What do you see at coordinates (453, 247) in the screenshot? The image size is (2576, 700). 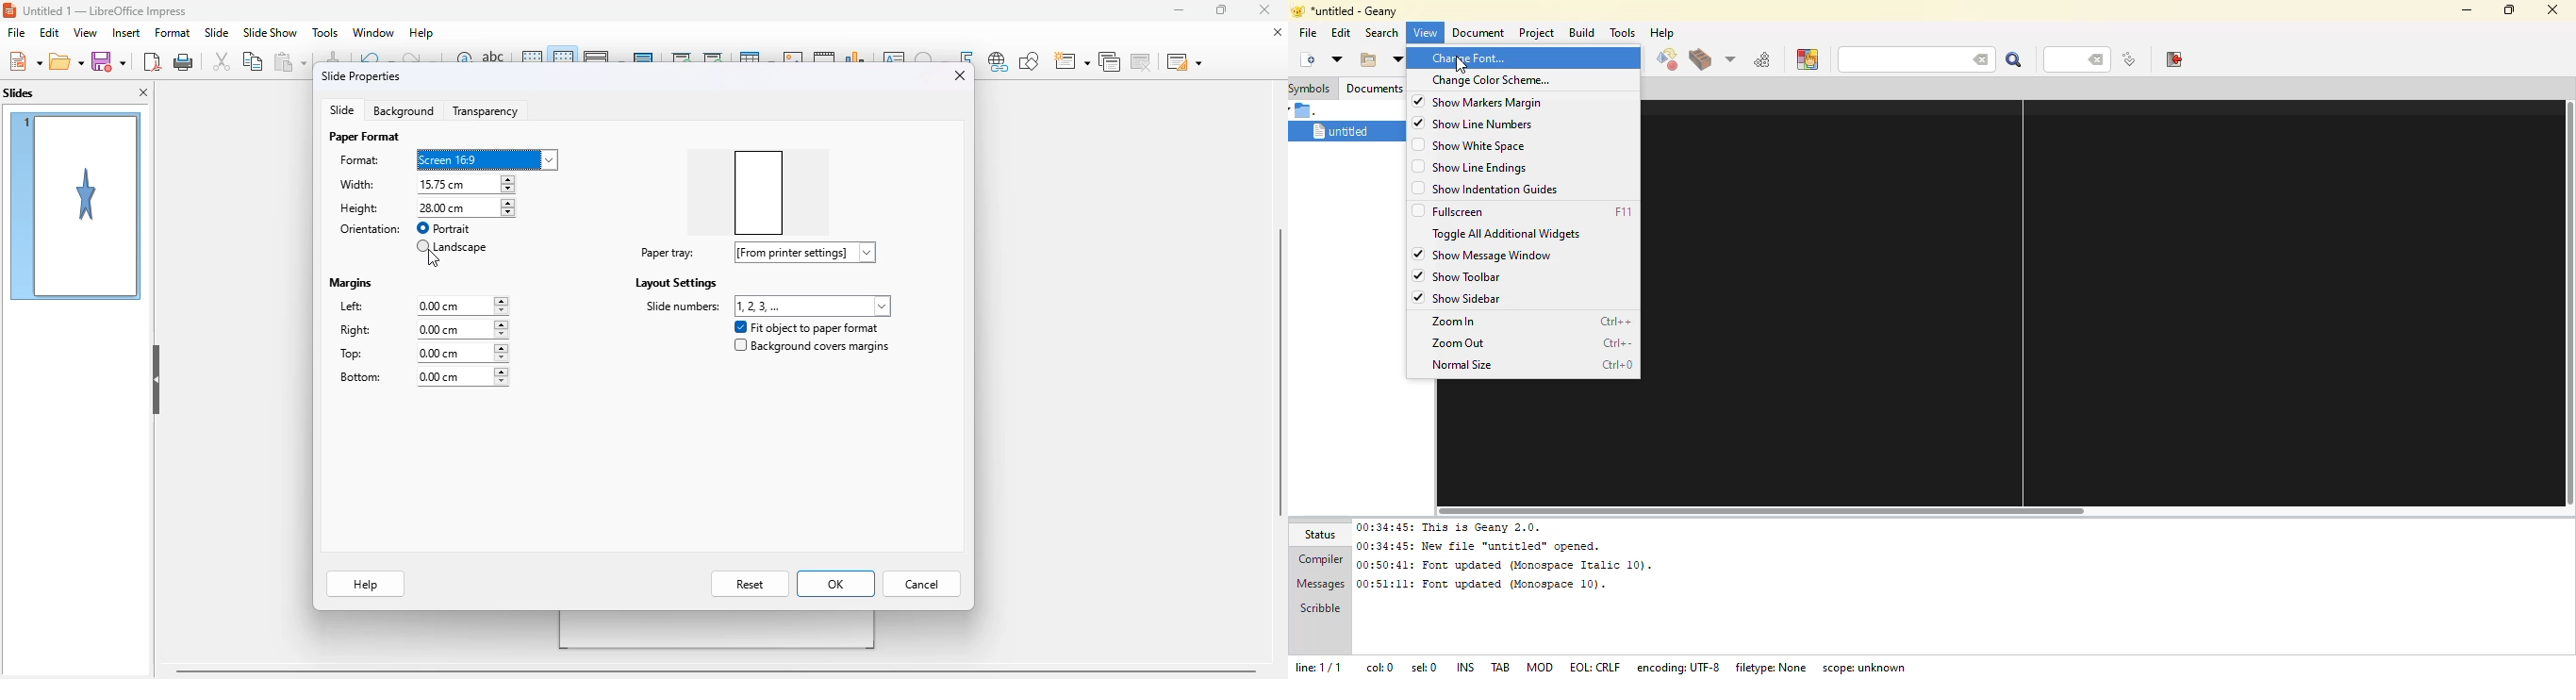 I see `landscape` at bounding box center [453, 247].